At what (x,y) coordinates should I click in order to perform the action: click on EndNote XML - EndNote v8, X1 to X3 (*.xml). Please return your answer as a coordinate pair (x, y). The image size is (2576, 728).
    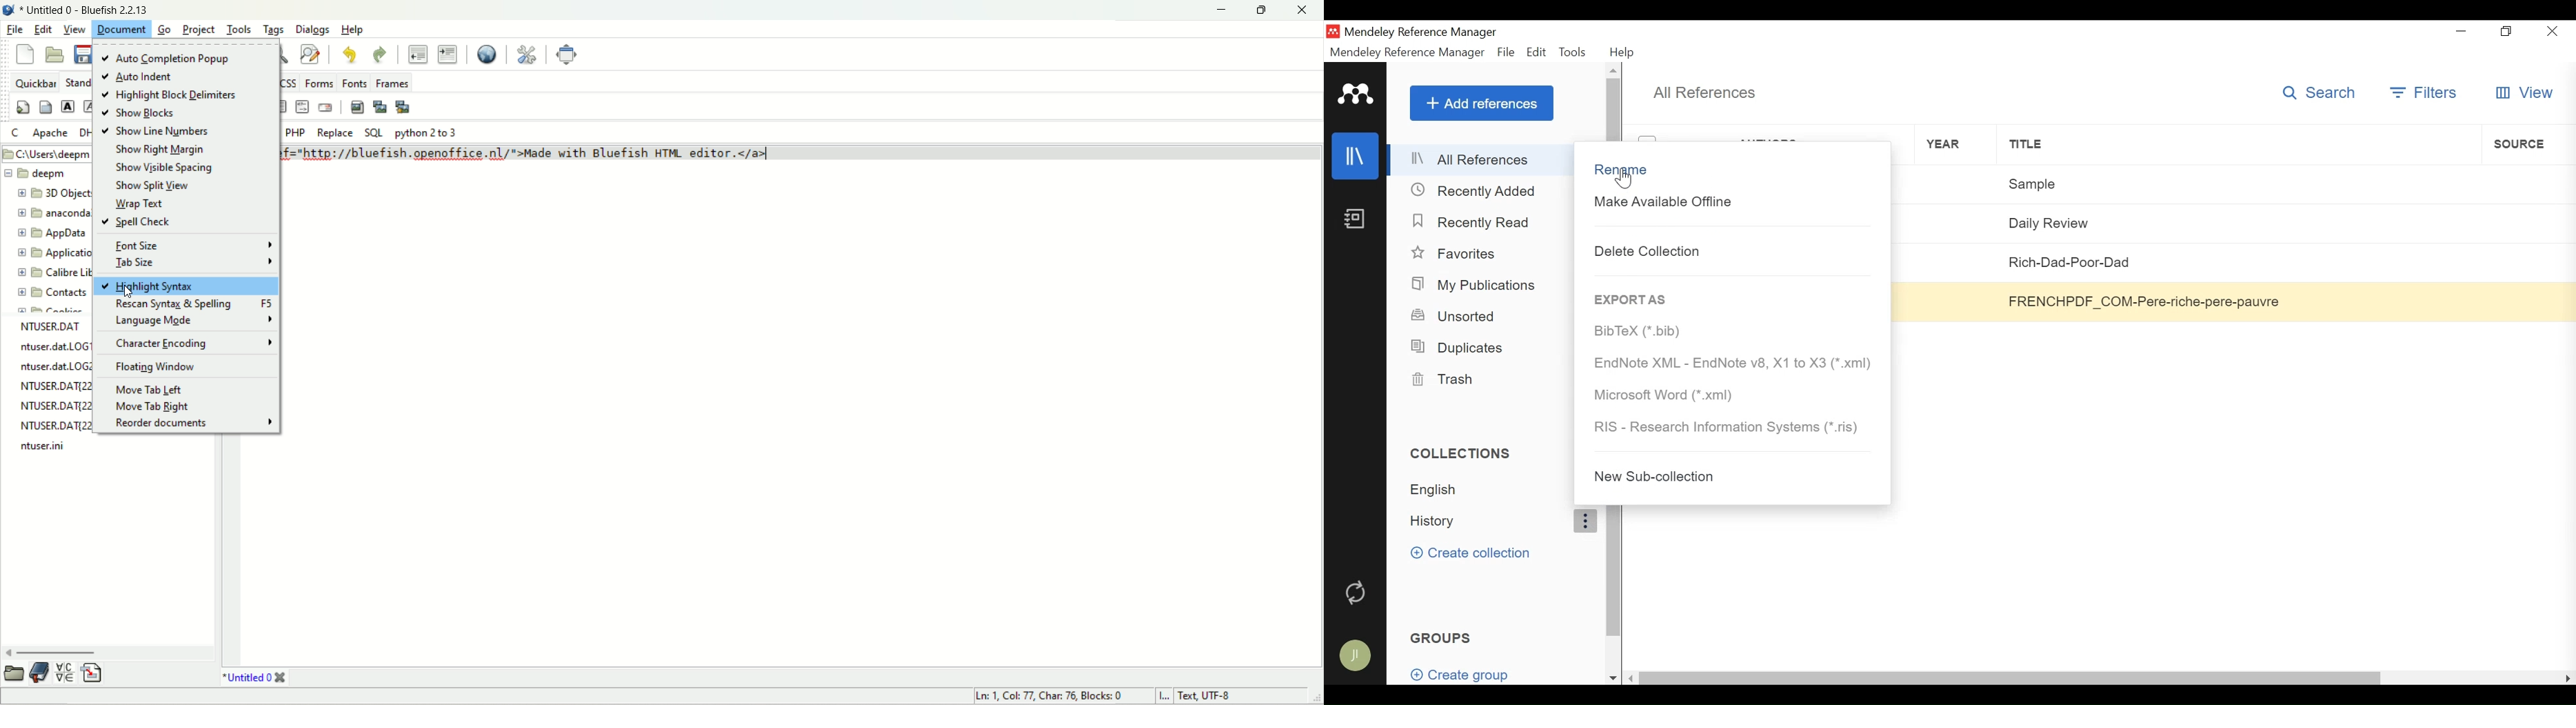
    Looking at the image, I should click on (1732, 364).